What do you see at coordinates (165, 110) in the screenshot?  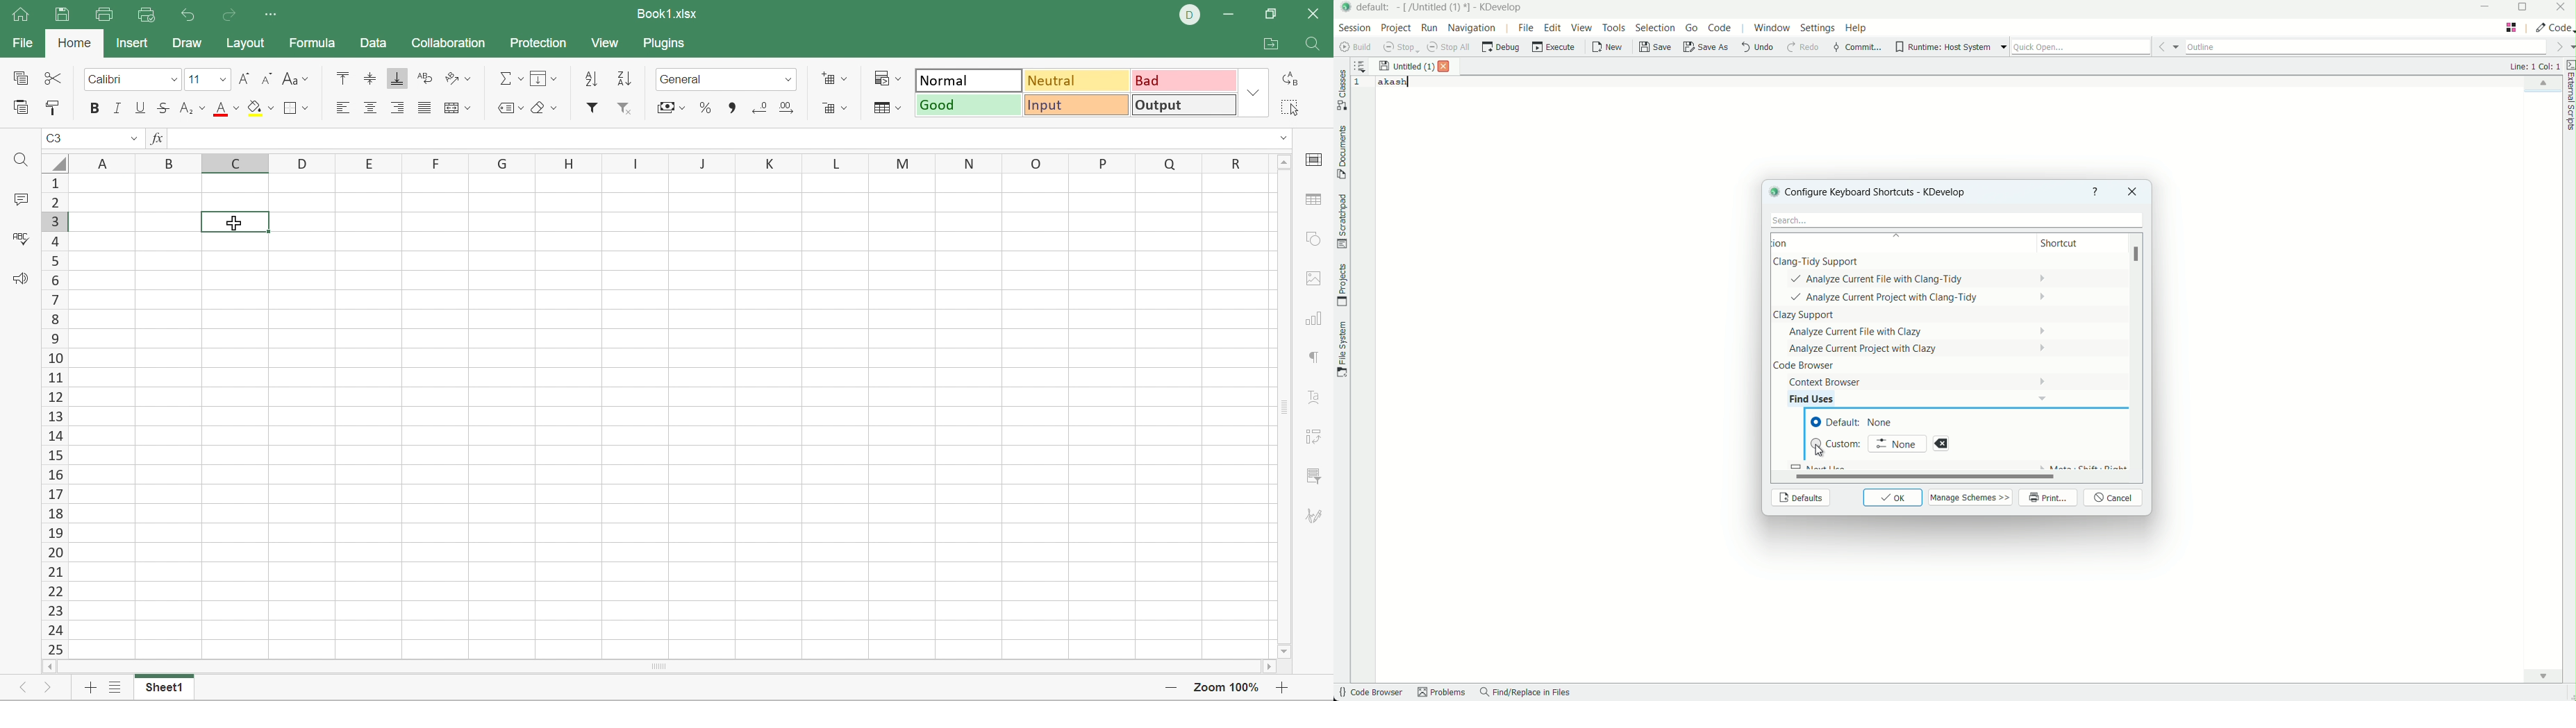 I see `Strikethrough` at bounding box center [165, 110].